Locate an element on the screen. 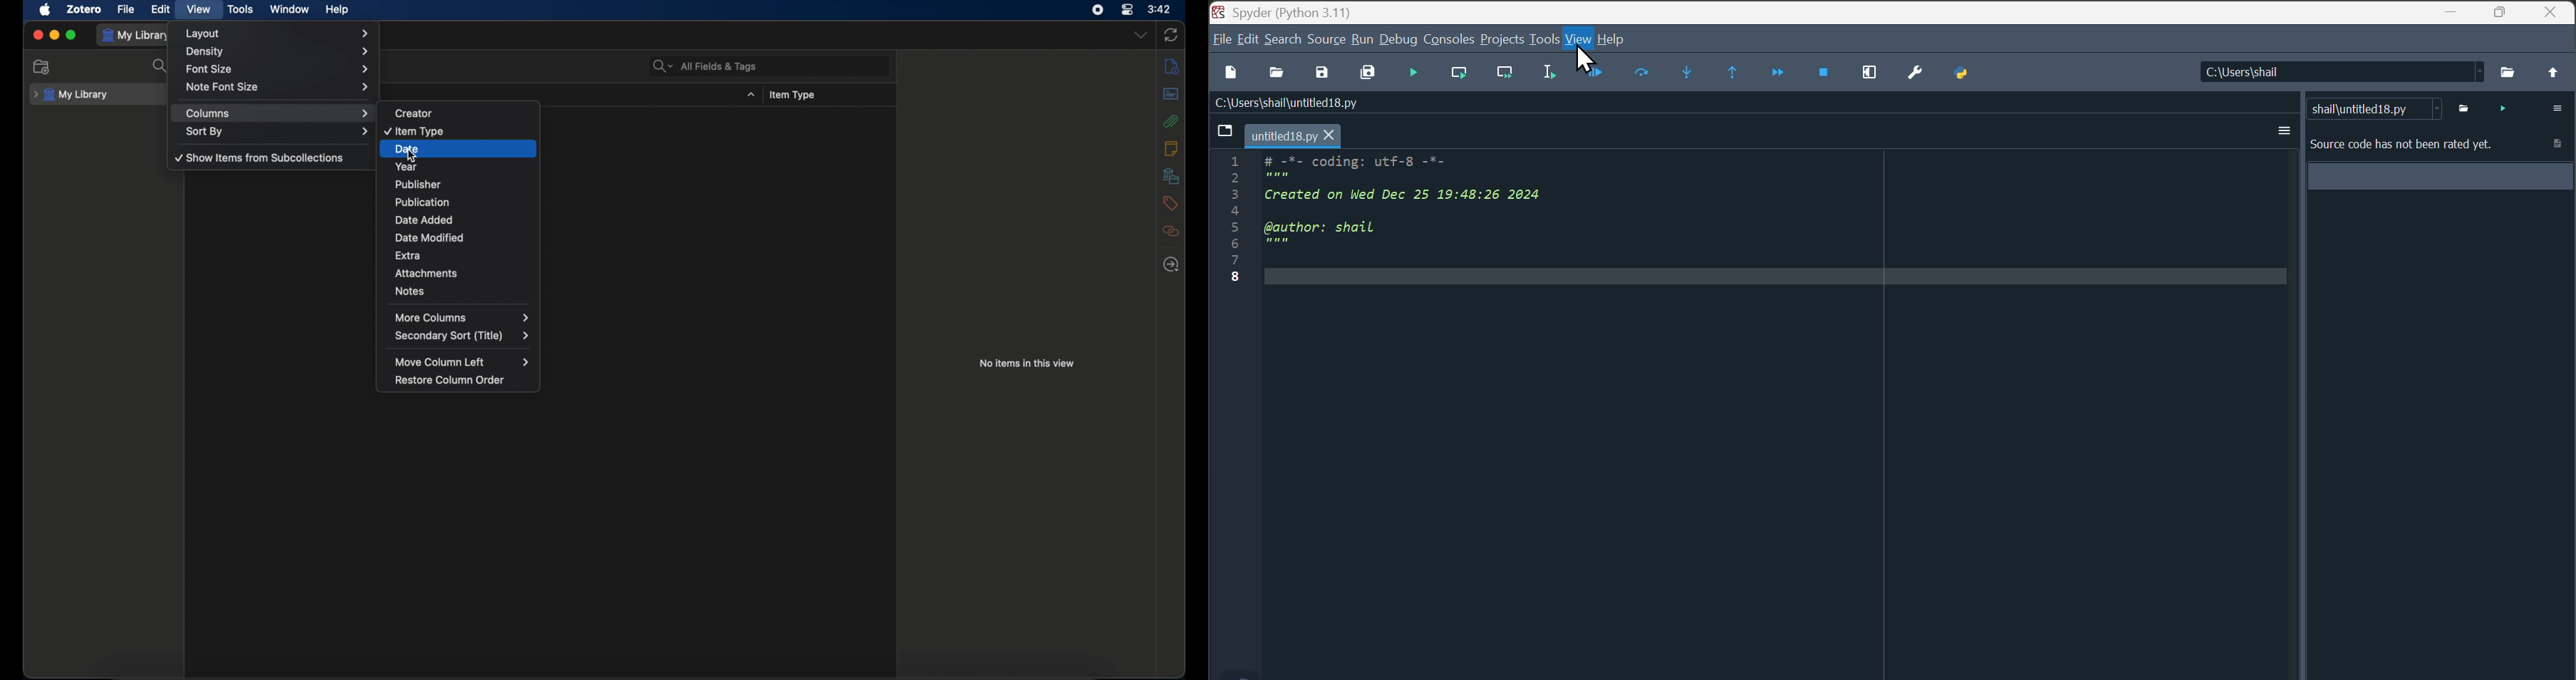 Image resolution: width=2576 pixels, height=700 pixels. more columns is located at coordinates (464, 318).